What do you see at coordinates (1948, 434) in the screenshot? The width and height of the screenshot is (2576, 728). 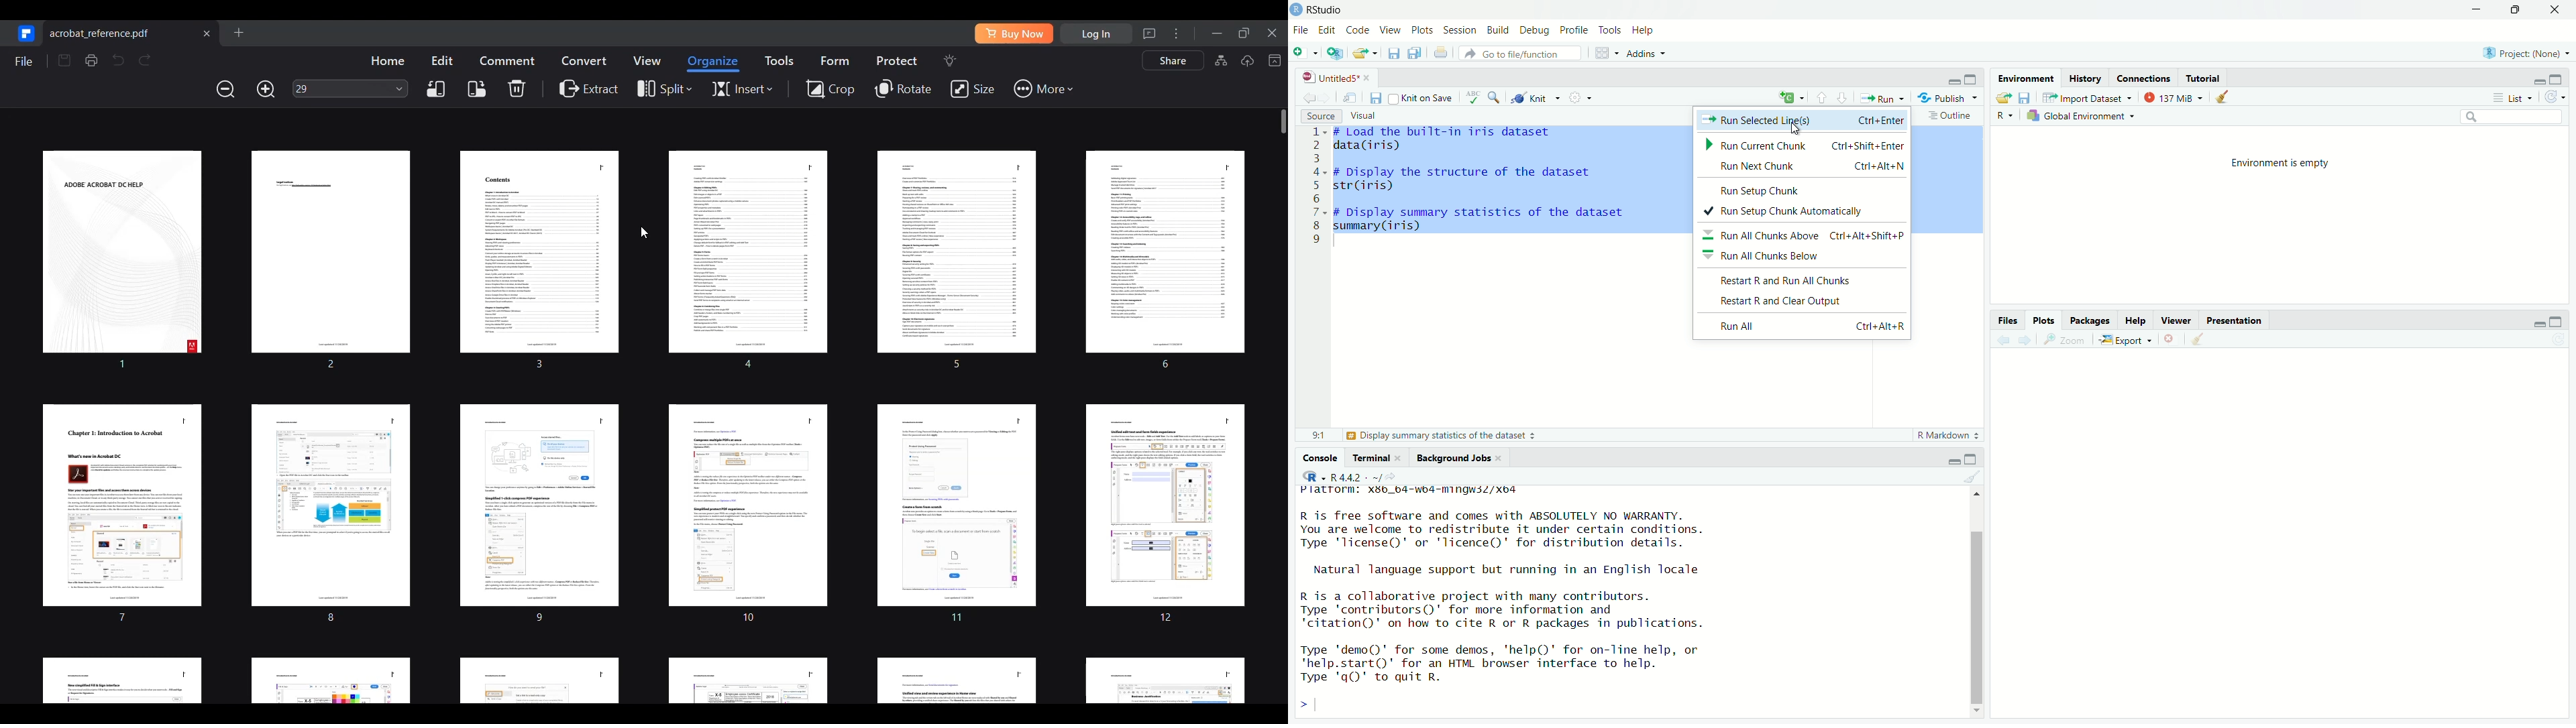 I see `R Markdown` at bounding box center [1948, 434].